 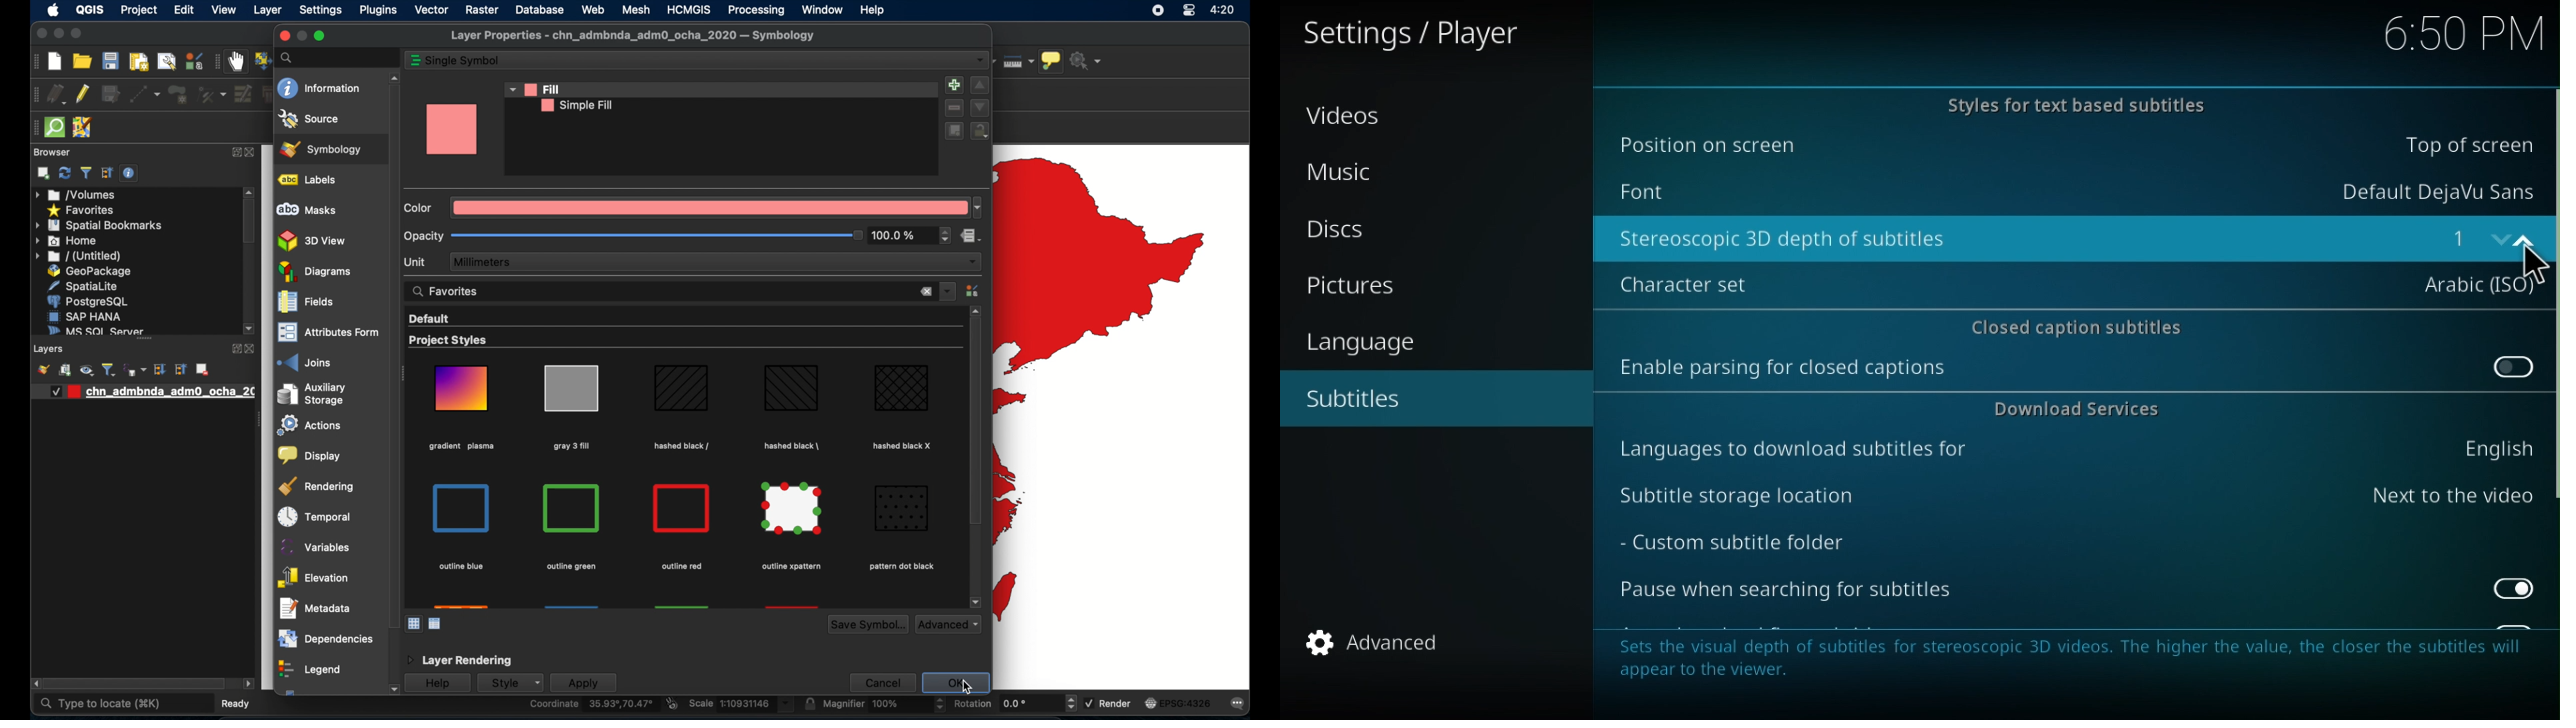 What do you see at coordinates (311, 394) in the screenshot?
I see `auxiliary storage` at bounding box center [311, 394].